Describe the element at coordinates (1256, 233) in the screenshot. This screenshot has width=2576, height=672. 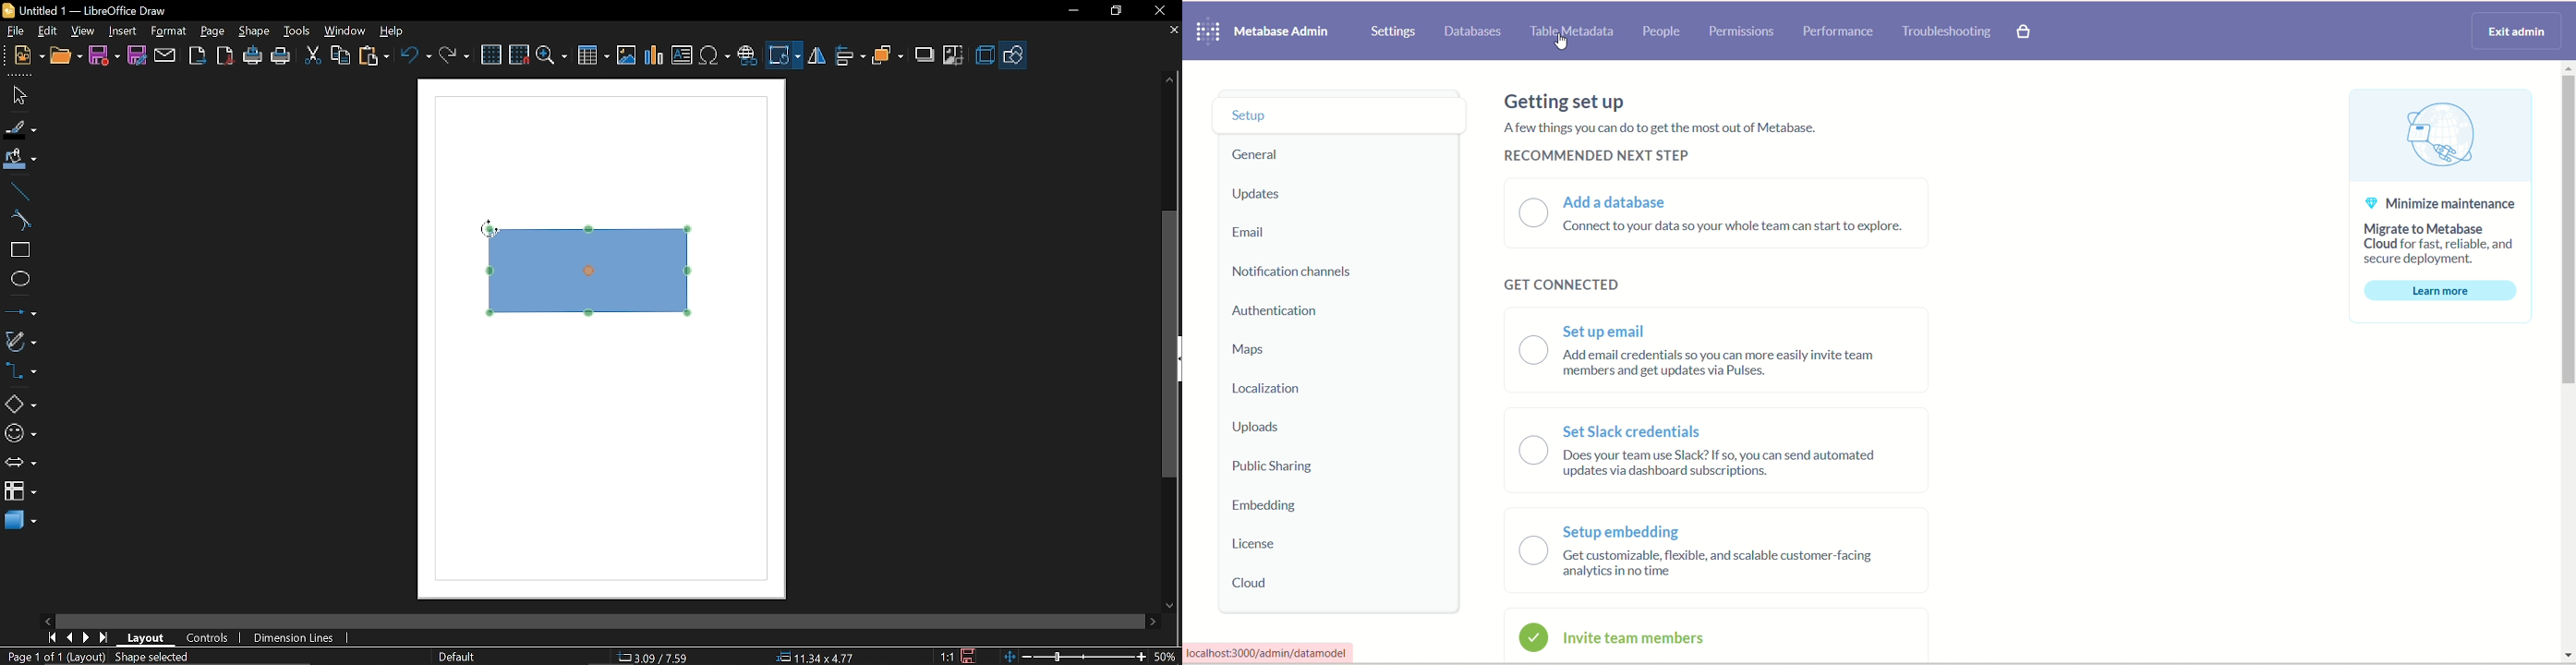
I see `email` at that location.